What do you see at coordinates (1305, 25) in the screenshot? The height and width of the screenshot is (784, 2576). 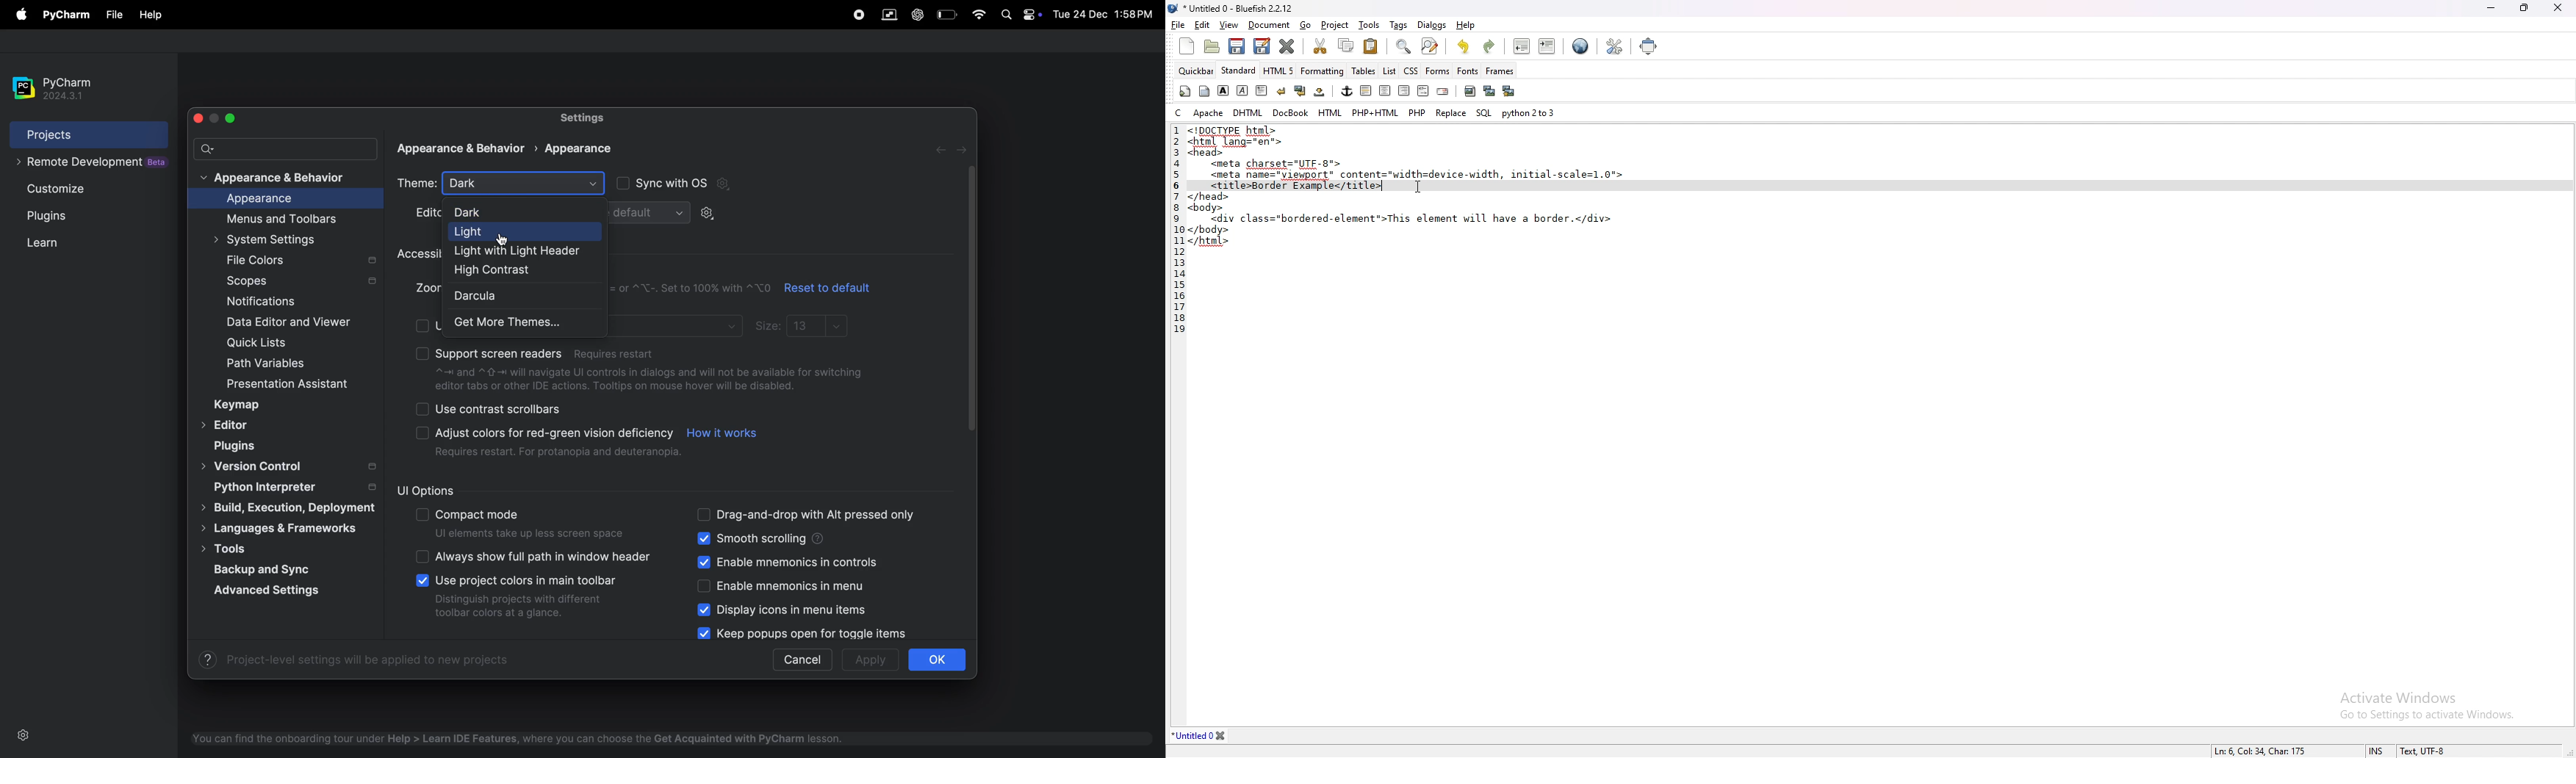 I see `go` at bounding box center [1305, 25].